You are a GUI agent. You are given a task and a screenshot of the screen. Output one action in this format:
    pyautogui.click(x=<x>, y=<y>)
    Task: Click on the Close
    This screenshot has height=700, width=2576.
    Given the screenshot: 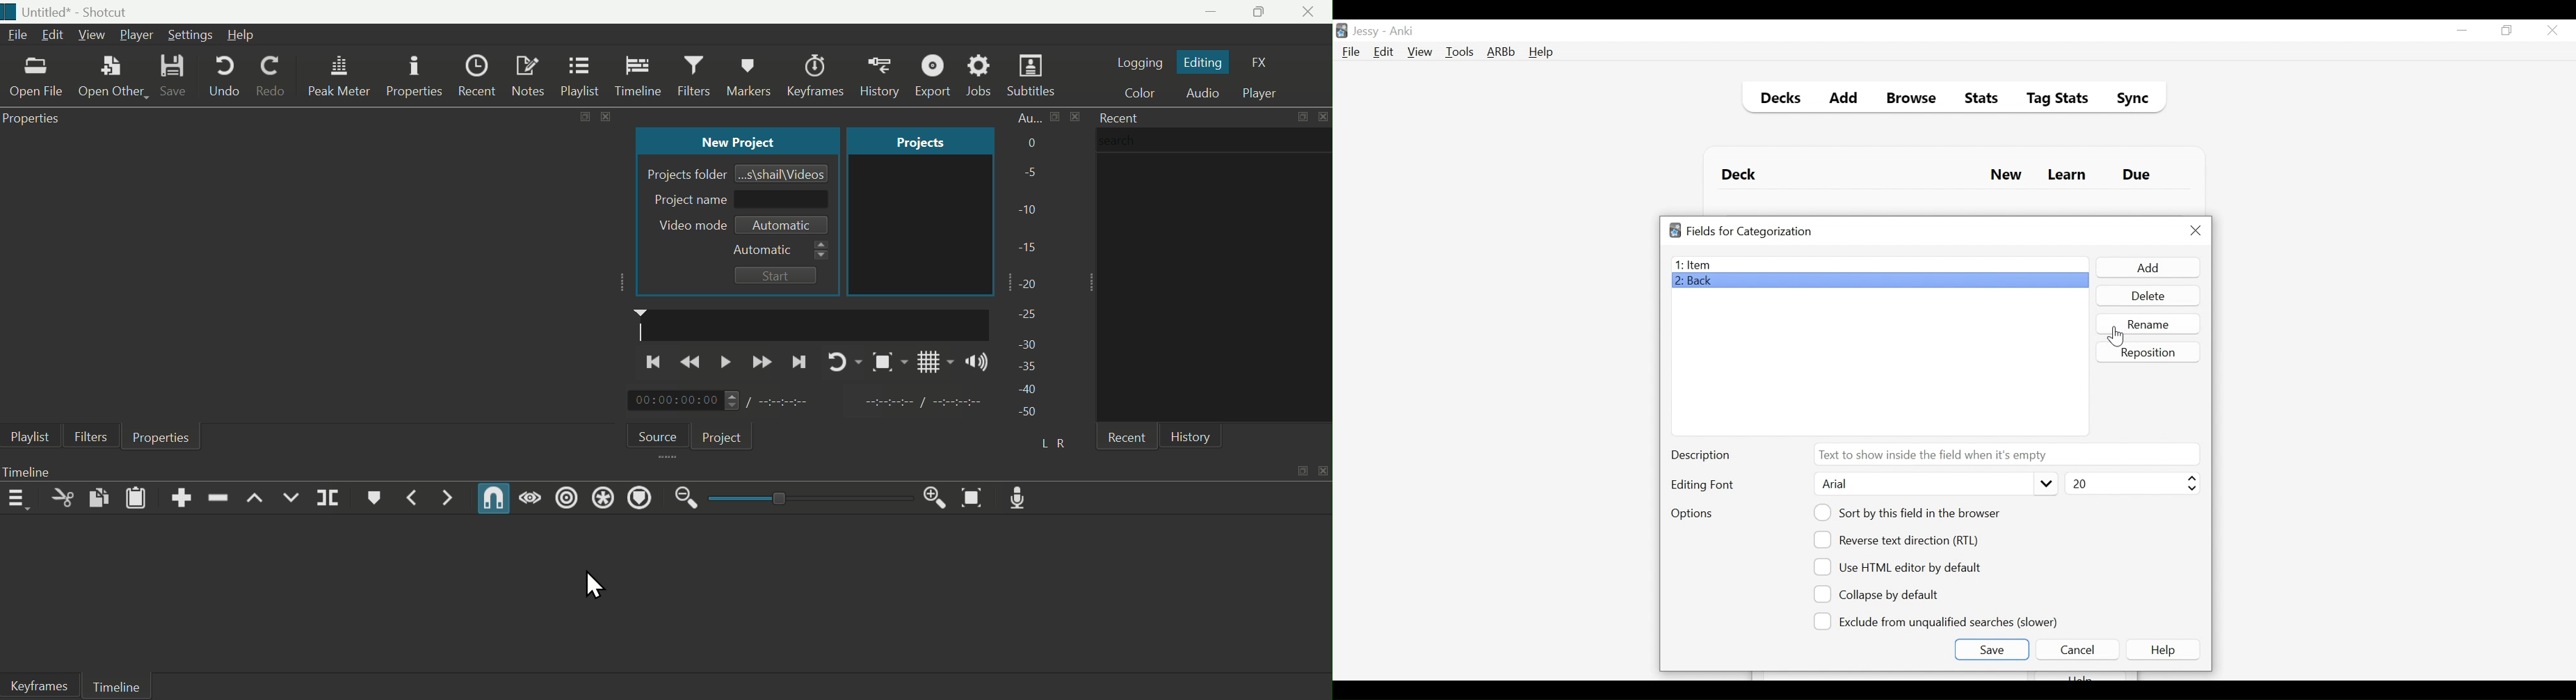 What is the action you would take?
    pyautogui.click(x=2552, y=30)
    